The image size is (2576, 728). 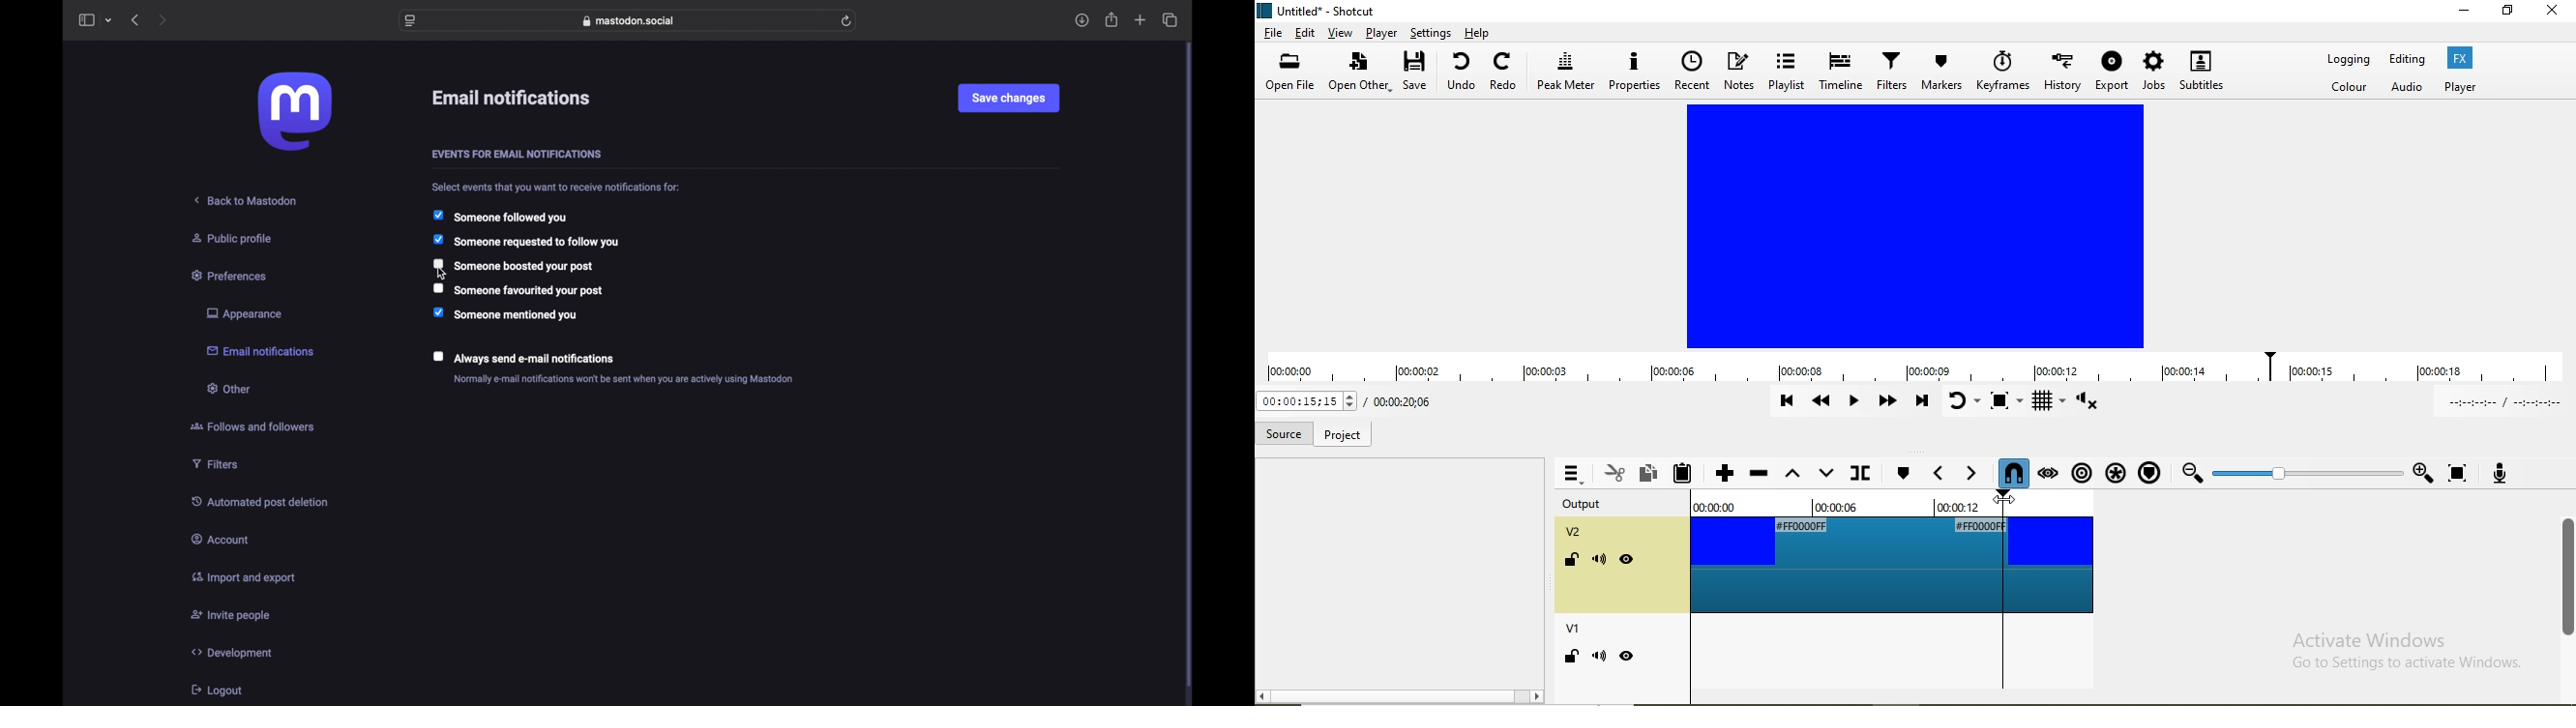 What do you see at coordinates (228, 388) in the screenshot?
I see `other` at bounding box center [228, 388].